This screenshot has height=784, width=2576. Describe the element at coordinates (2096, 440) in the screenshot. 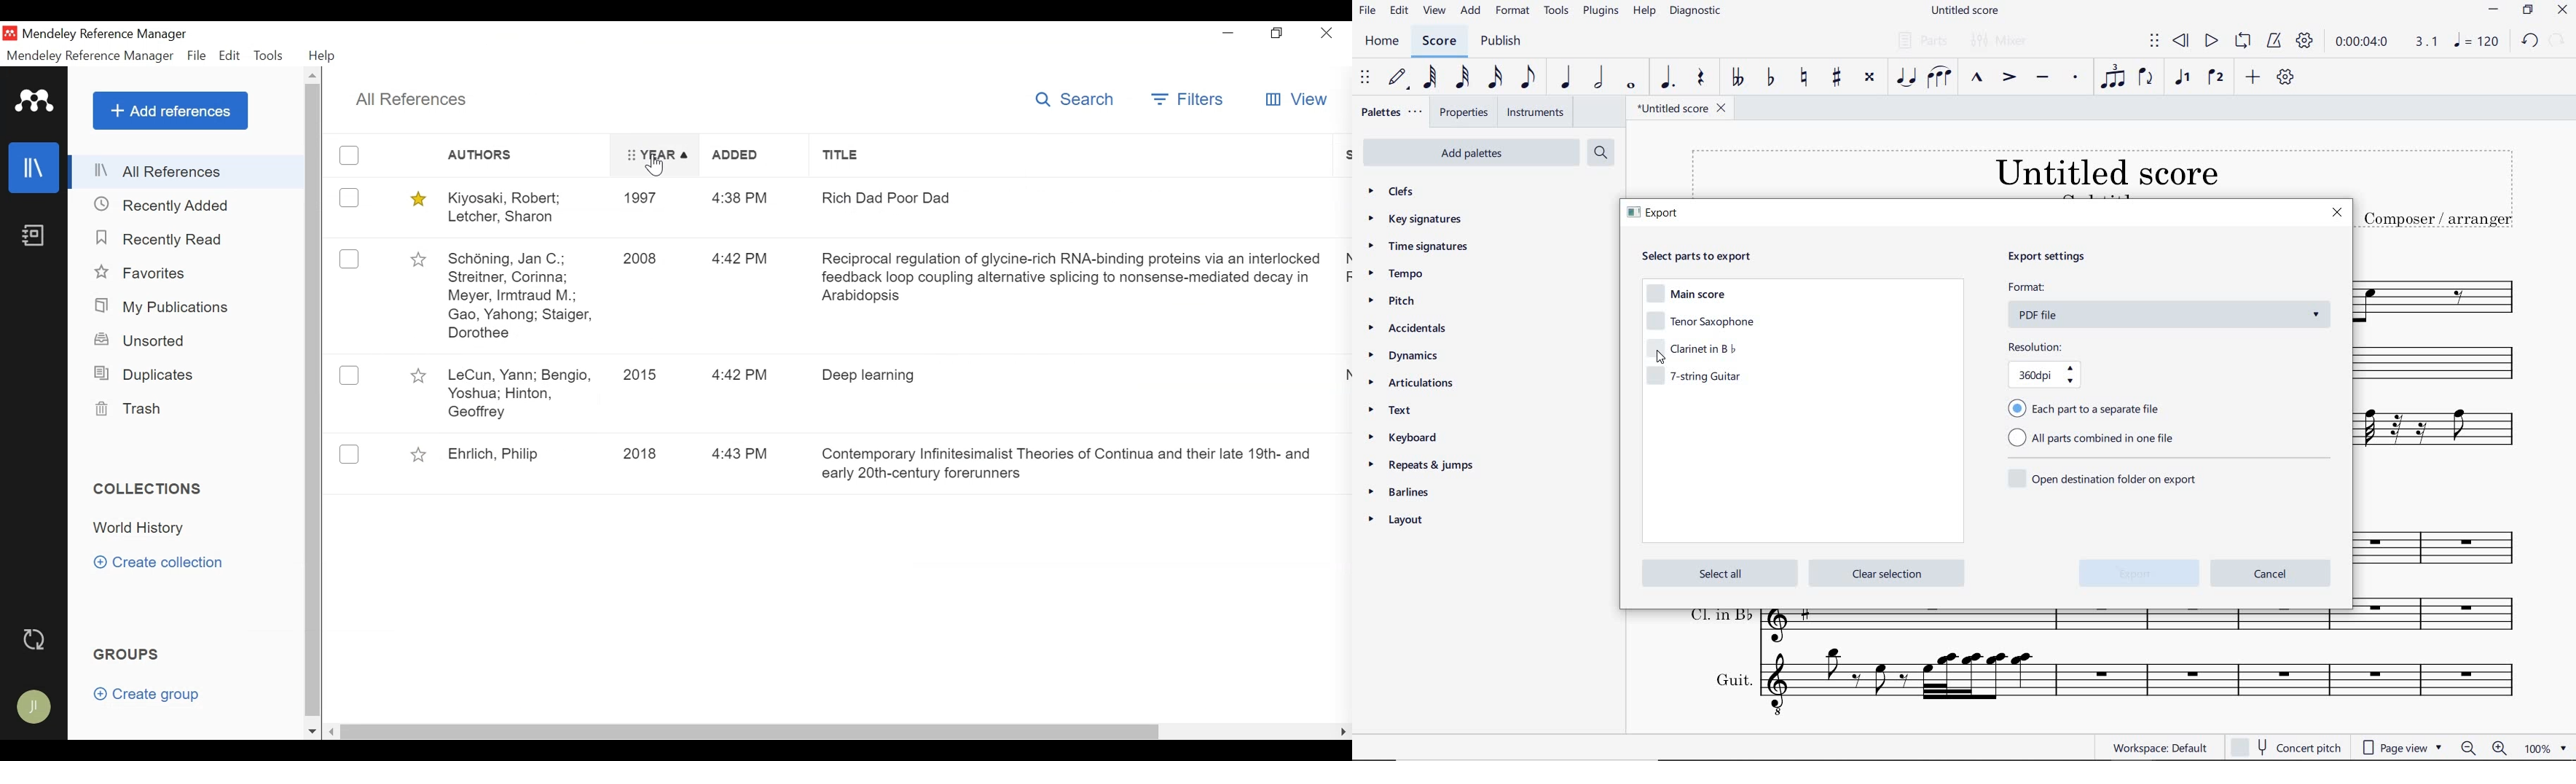

I see `all parts combined in one file` at that location.